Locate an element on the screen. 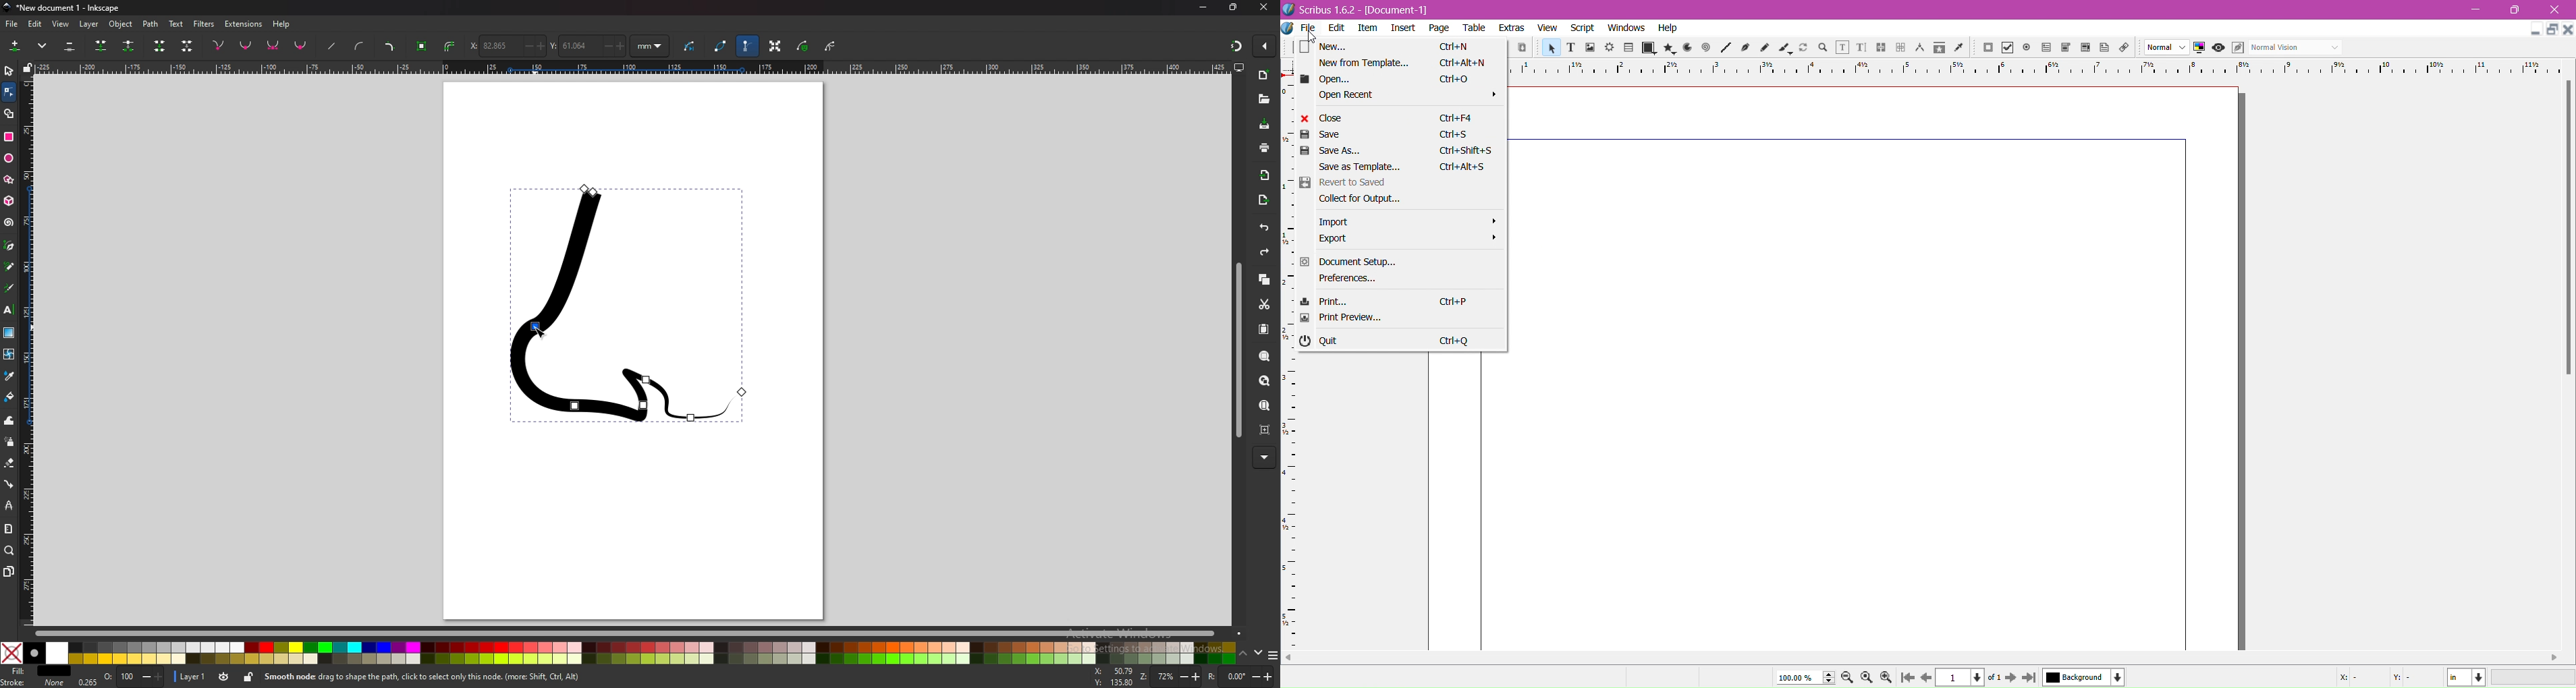 This screenshot has width=2576, height=700. show clipping path is located at coordinates (832, 46).